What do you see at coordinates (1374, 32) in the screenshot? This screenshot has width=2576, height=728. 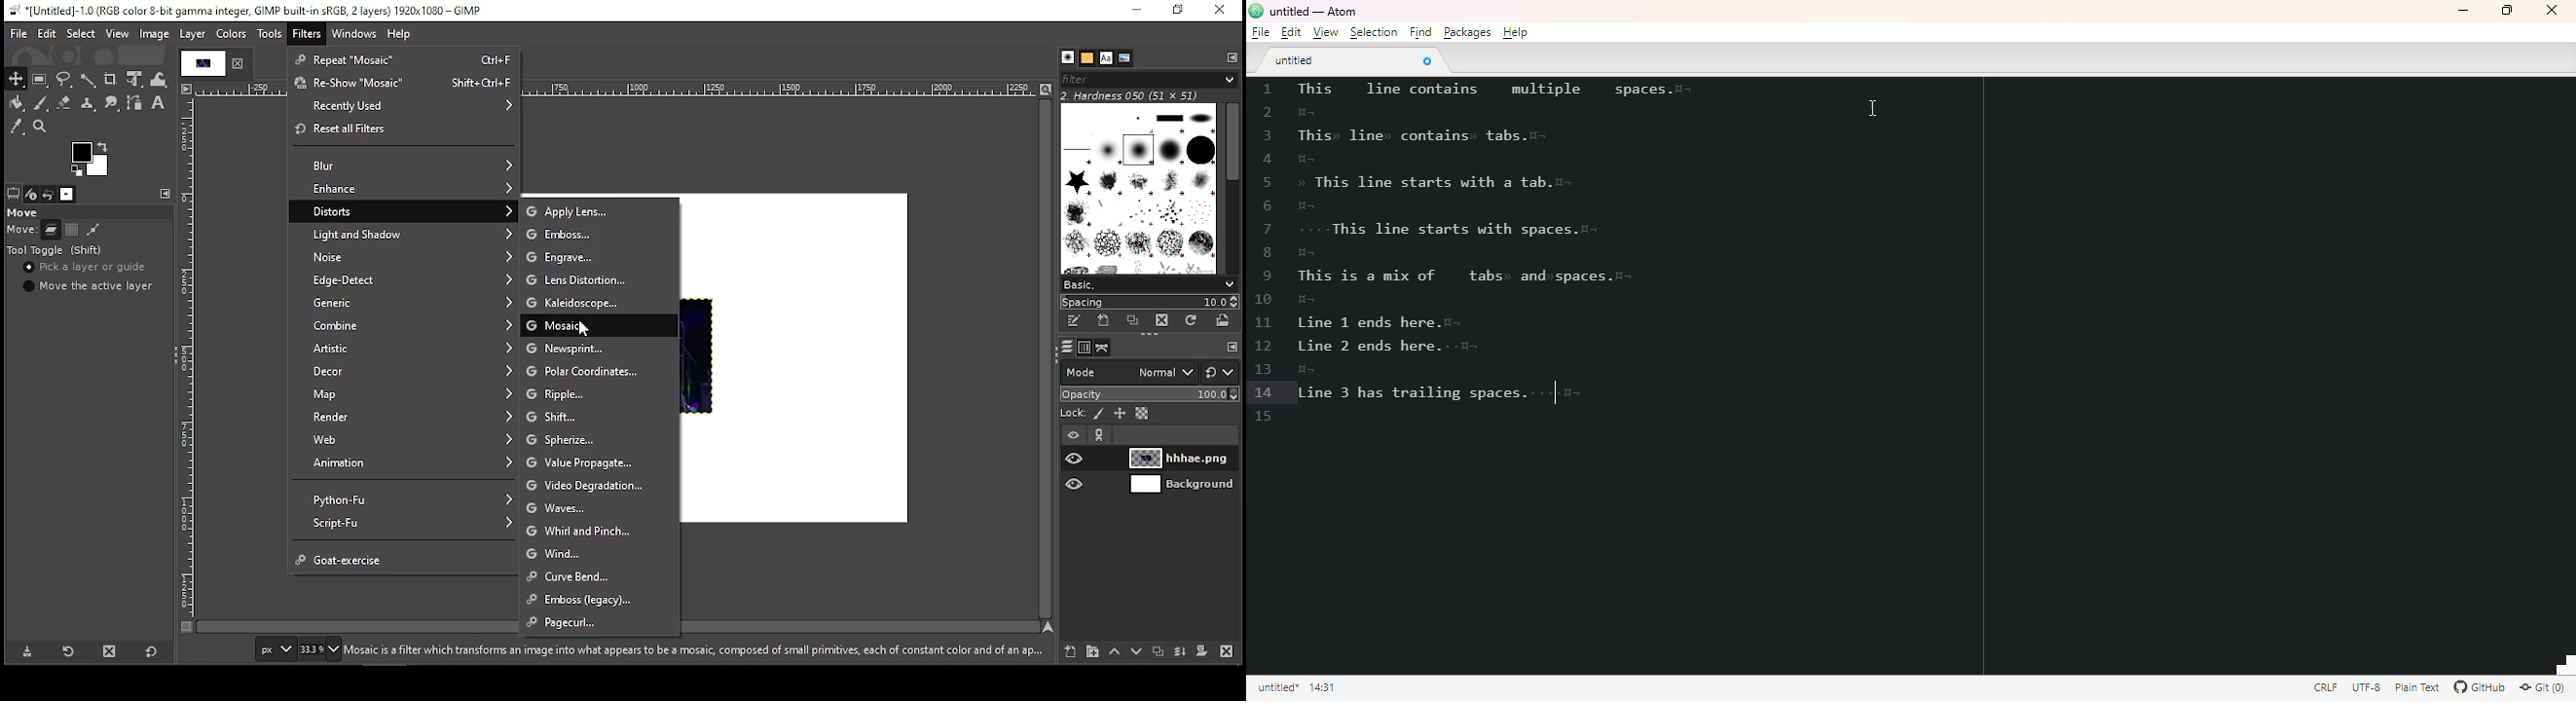 I see `selection` at bounding box center [1374, 32].